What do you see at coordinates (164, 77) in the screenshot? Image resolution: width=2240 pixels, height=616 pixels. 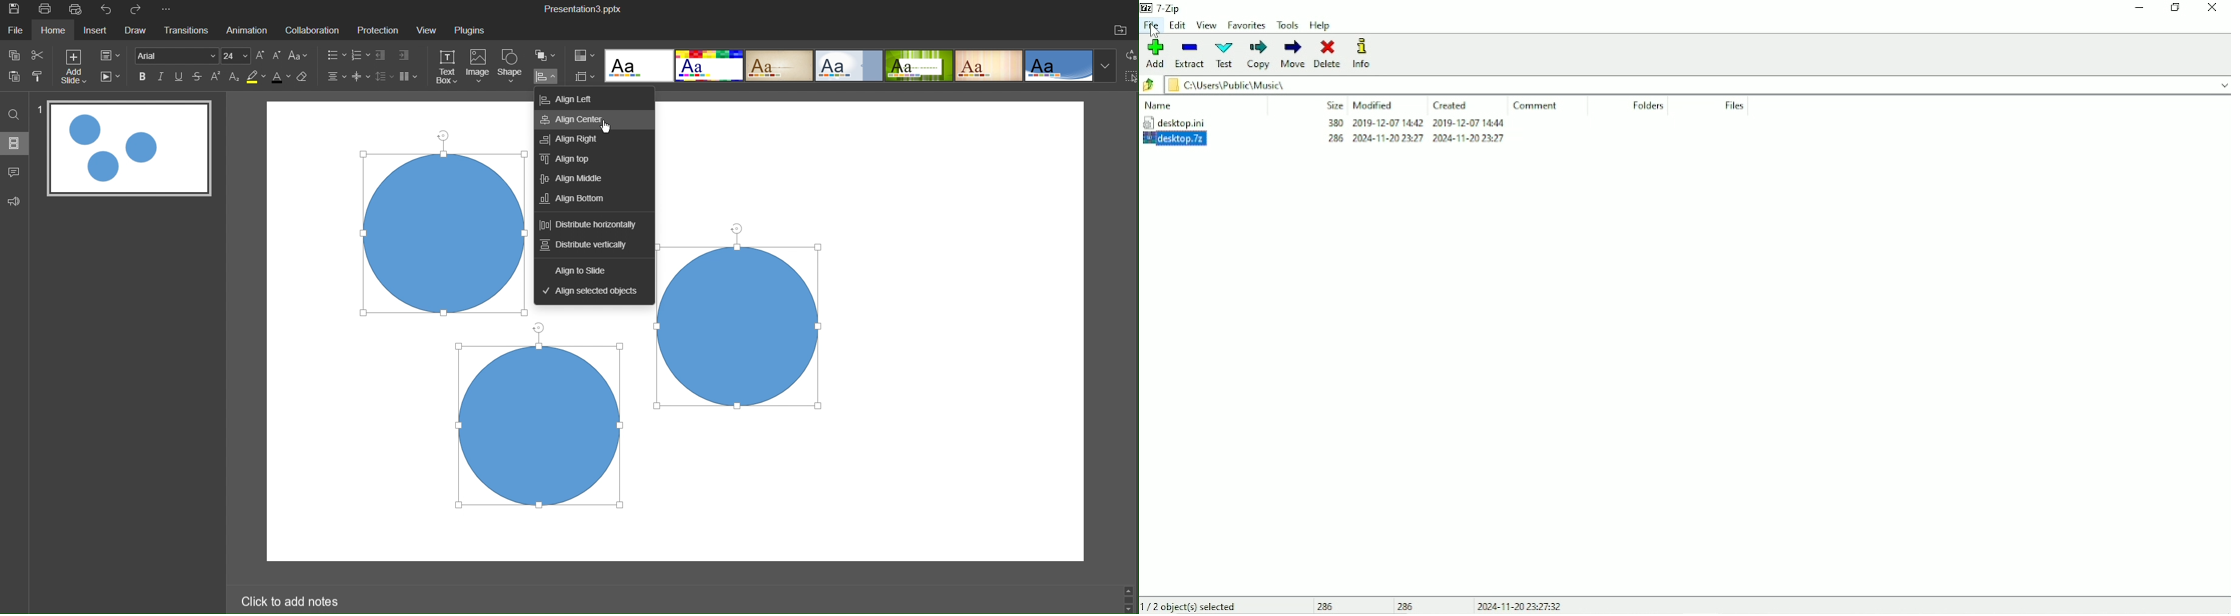 I see `Italic` at bounding box center [164, 77].